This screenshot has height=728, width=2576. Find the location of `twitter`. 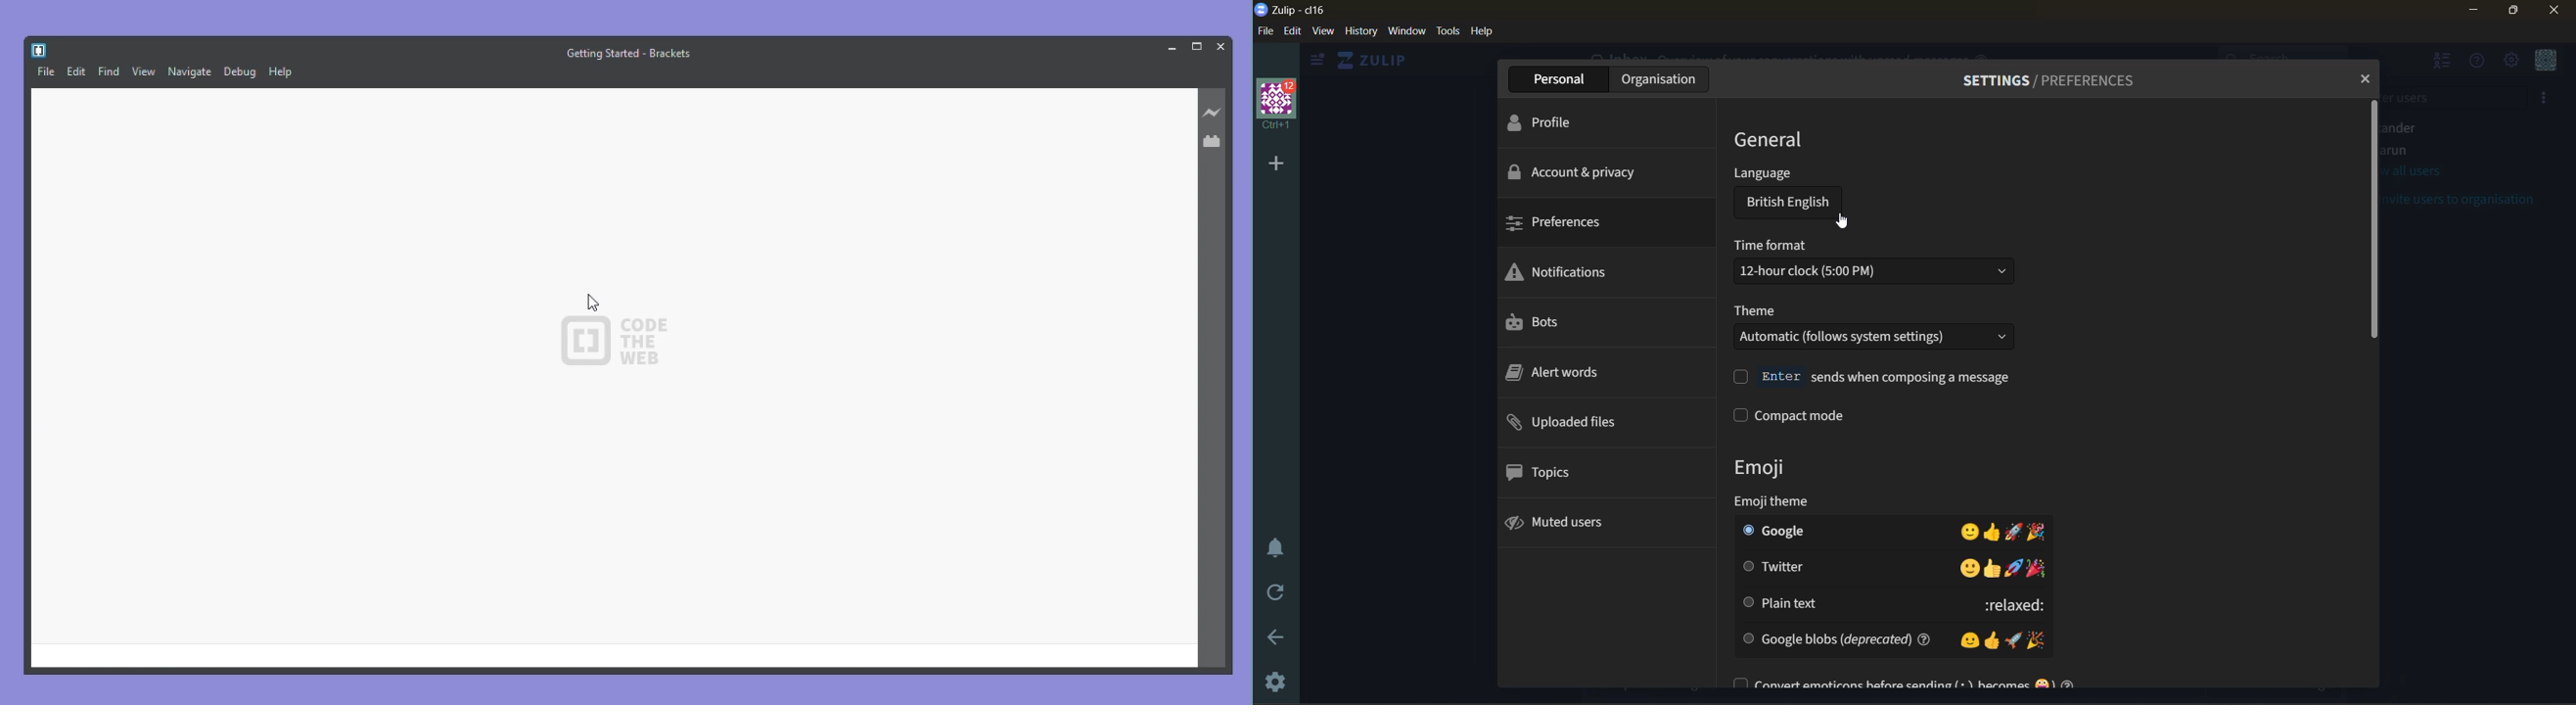

twitter is located at coordinates (1886, 566).